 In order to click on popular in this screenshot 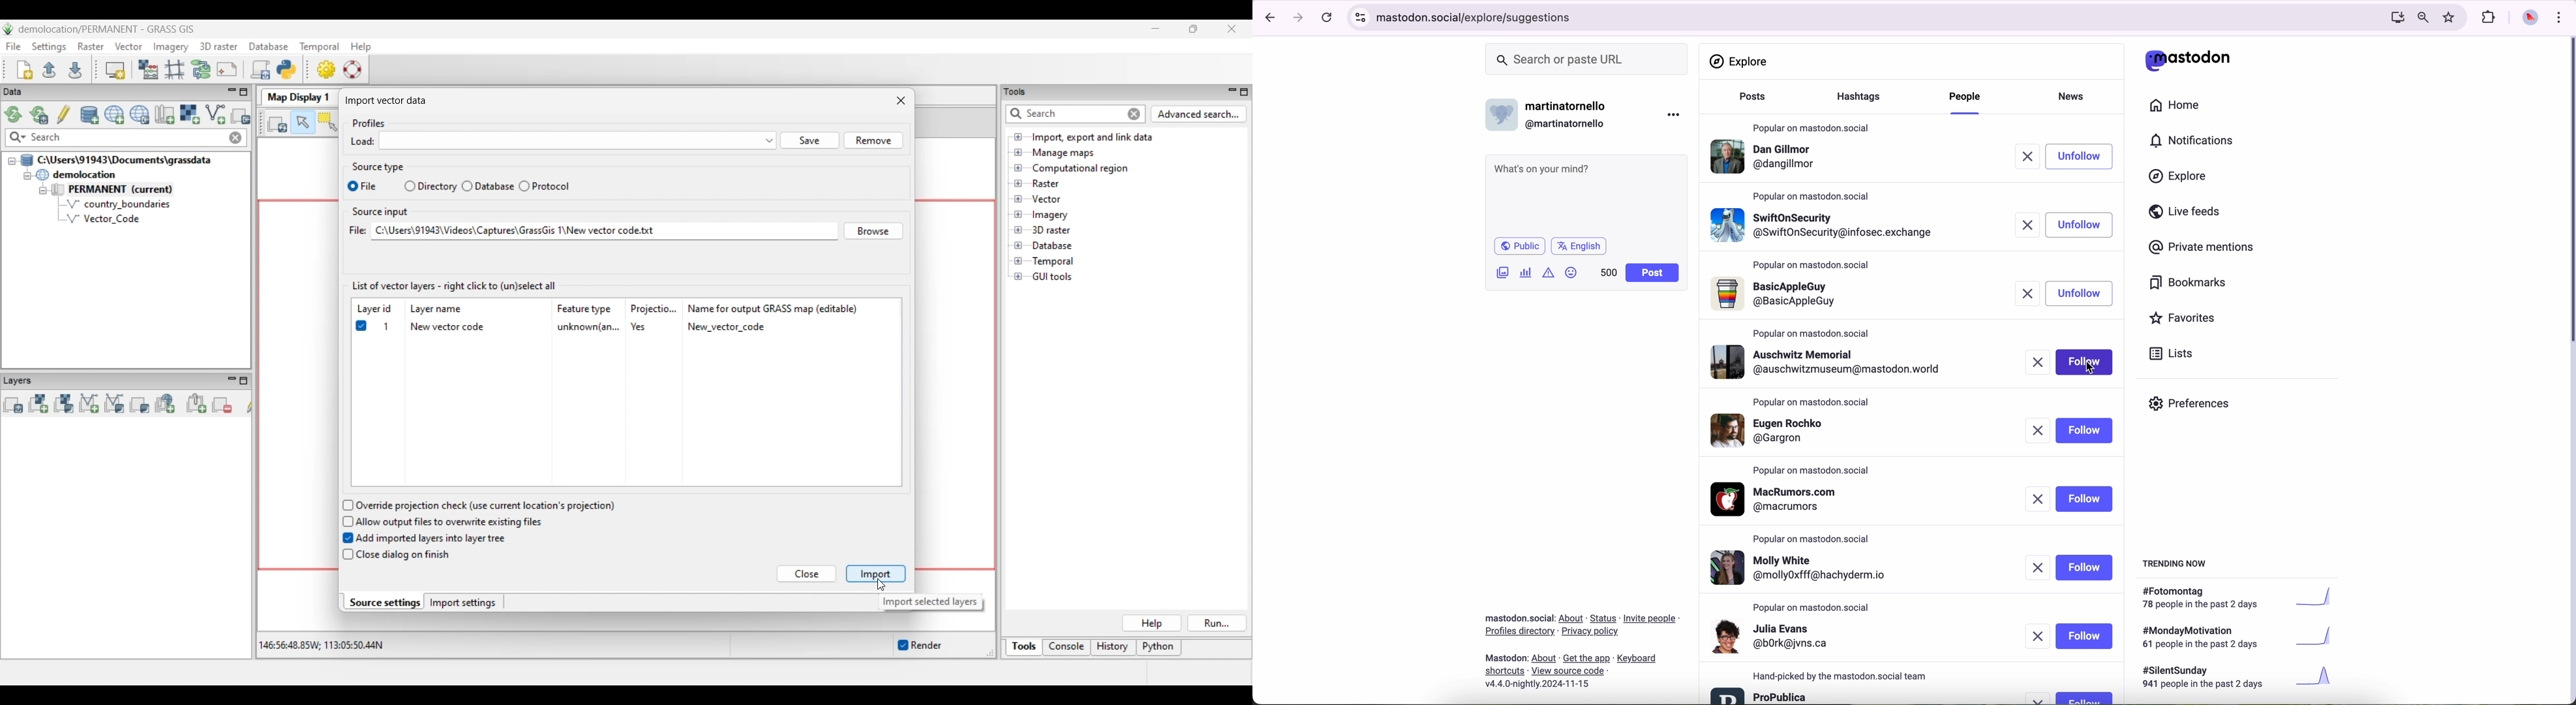, I will do `click(1812, 334)`.